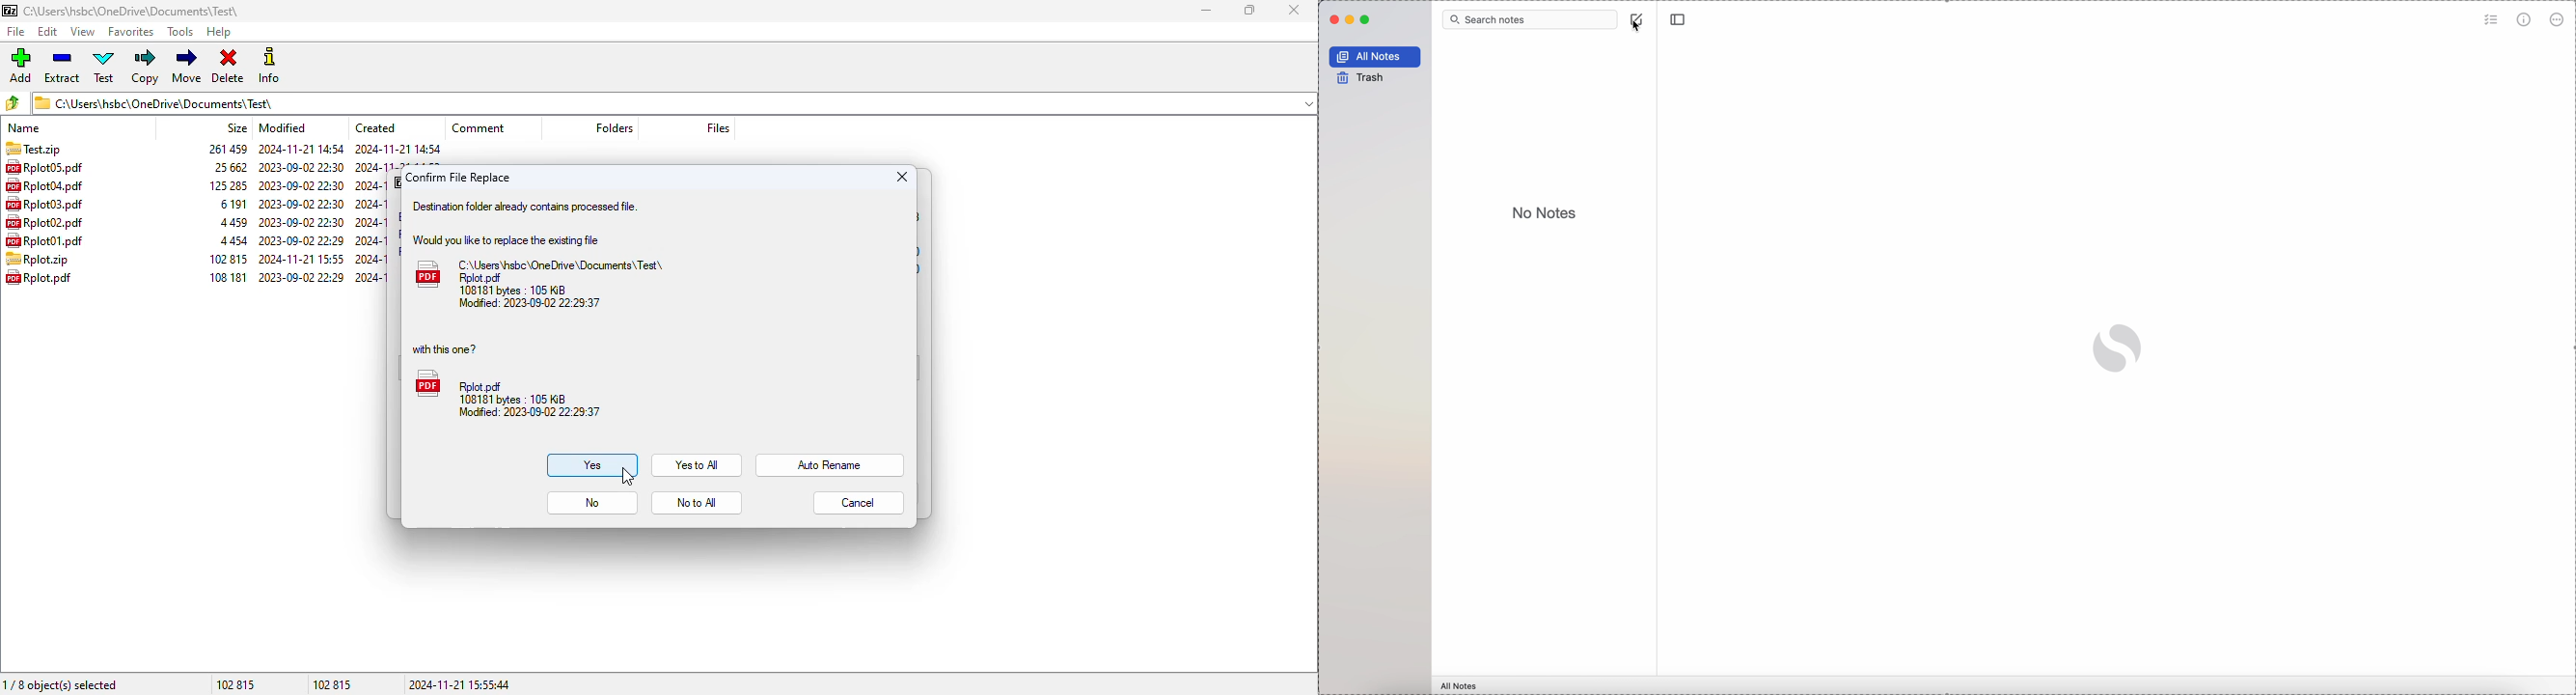 The image size is (2576, 700). Describe the element at coordinates (465, 683) in the screenshot. I see `2024-11-21 15:55:44` at that location.